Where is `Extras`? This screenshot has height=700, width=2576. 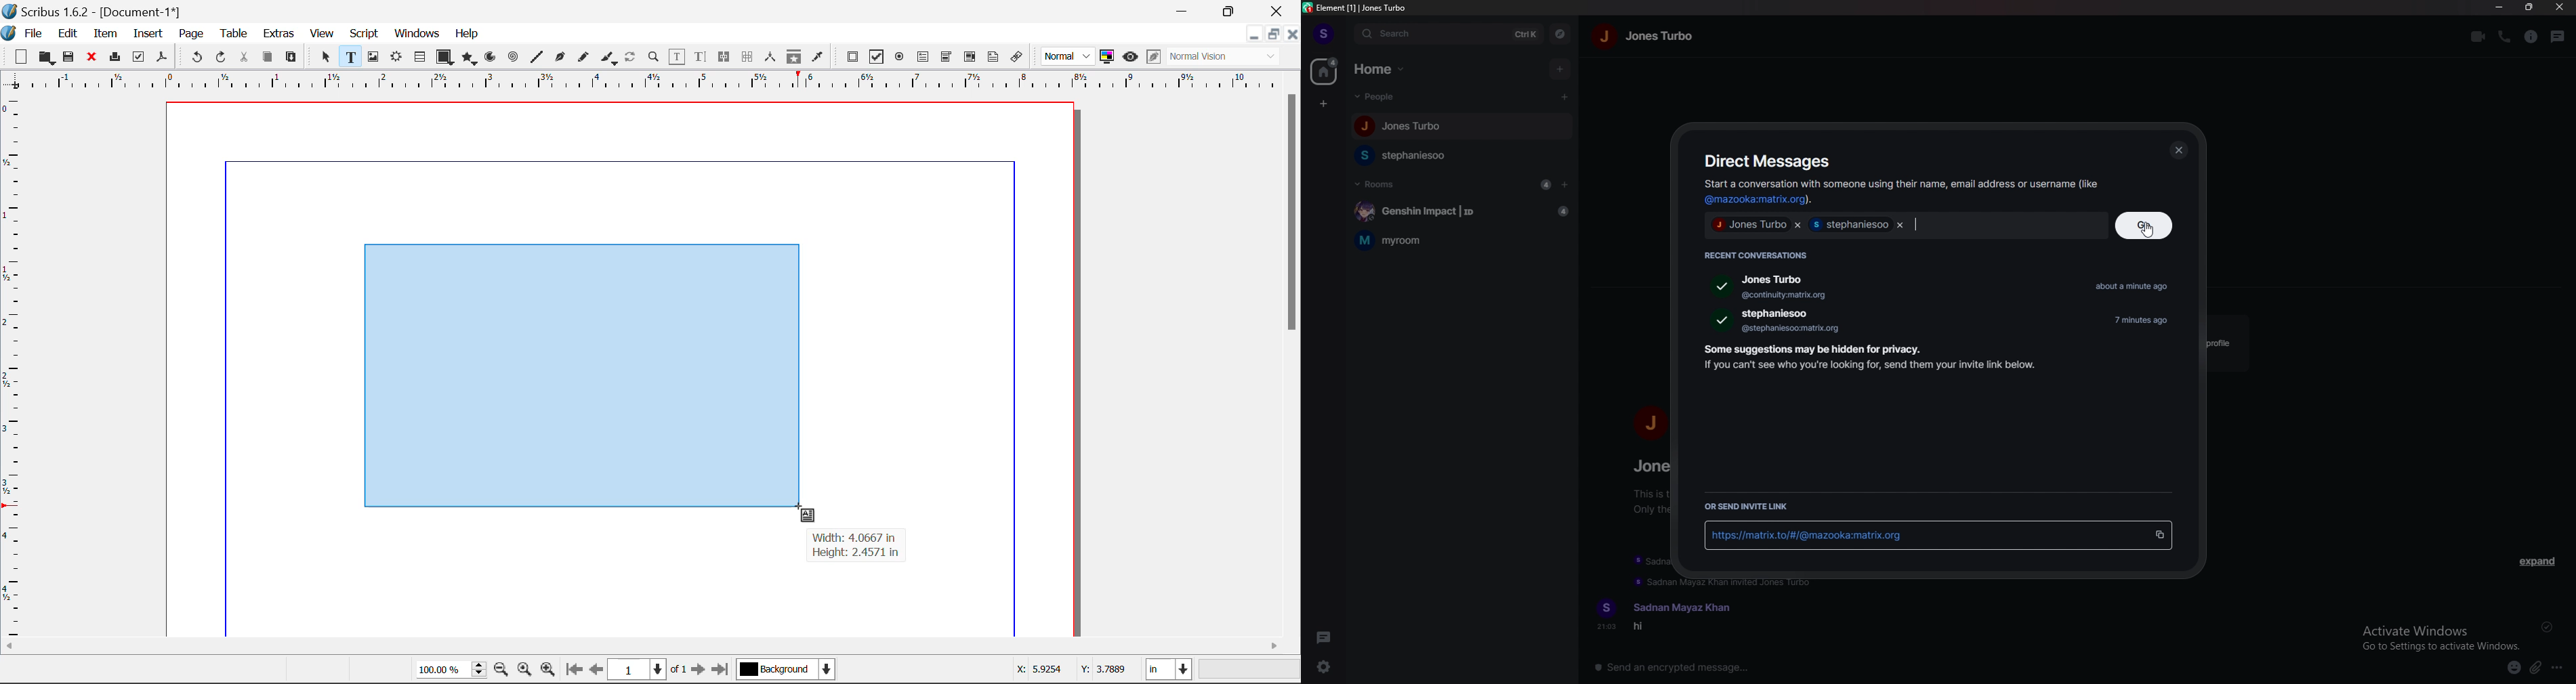 Extras is located at coordinates (280, 34).